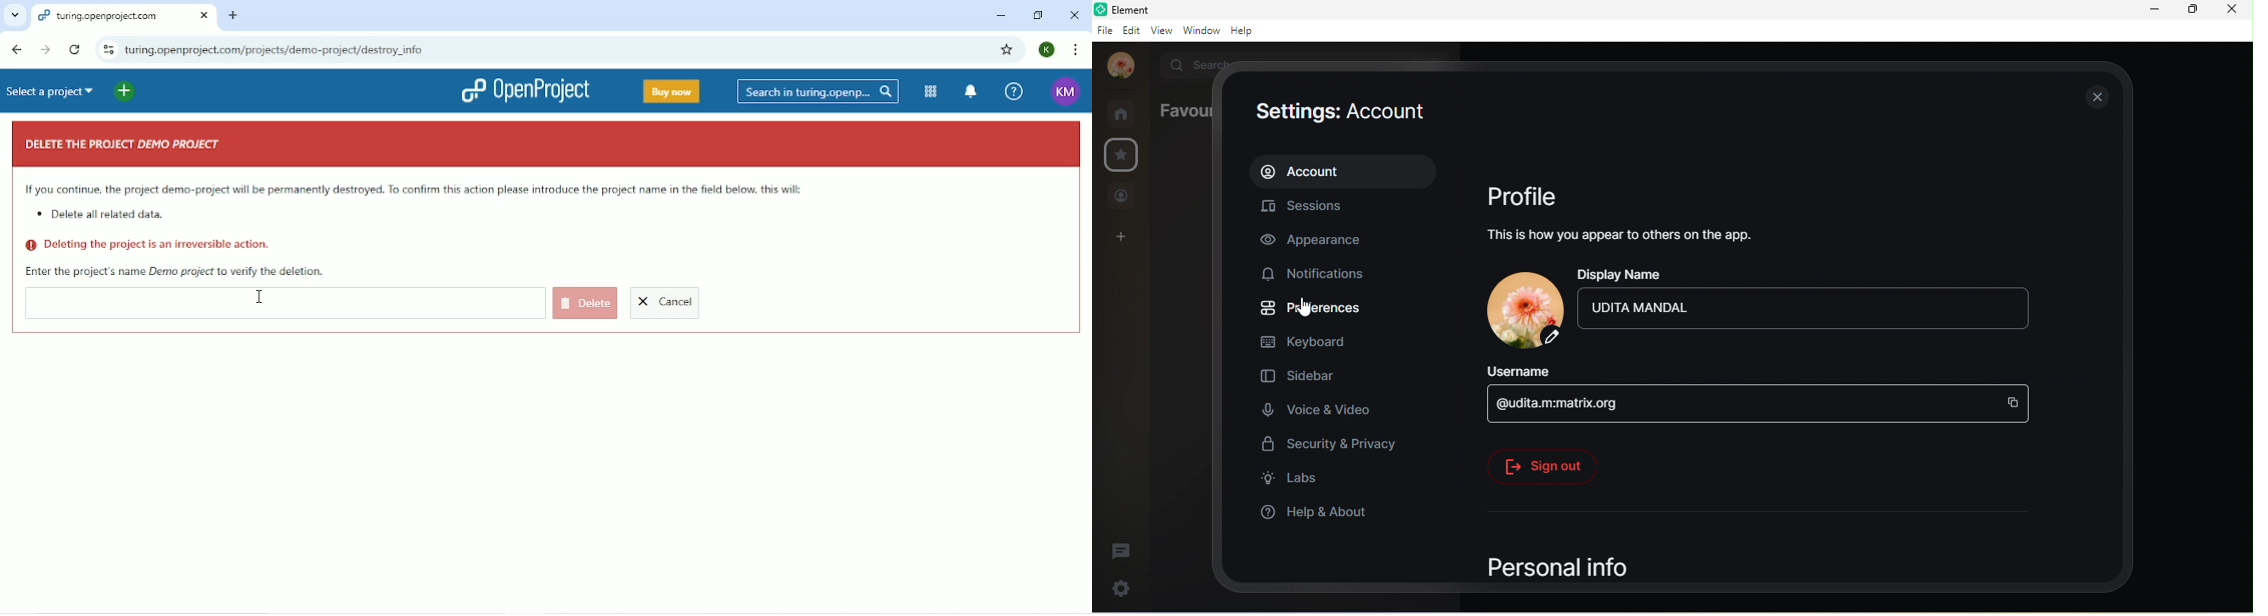  What do you see at coordinates (1566, 372) in the screenshot?
I see `username` at bounding box center [1566, 372].